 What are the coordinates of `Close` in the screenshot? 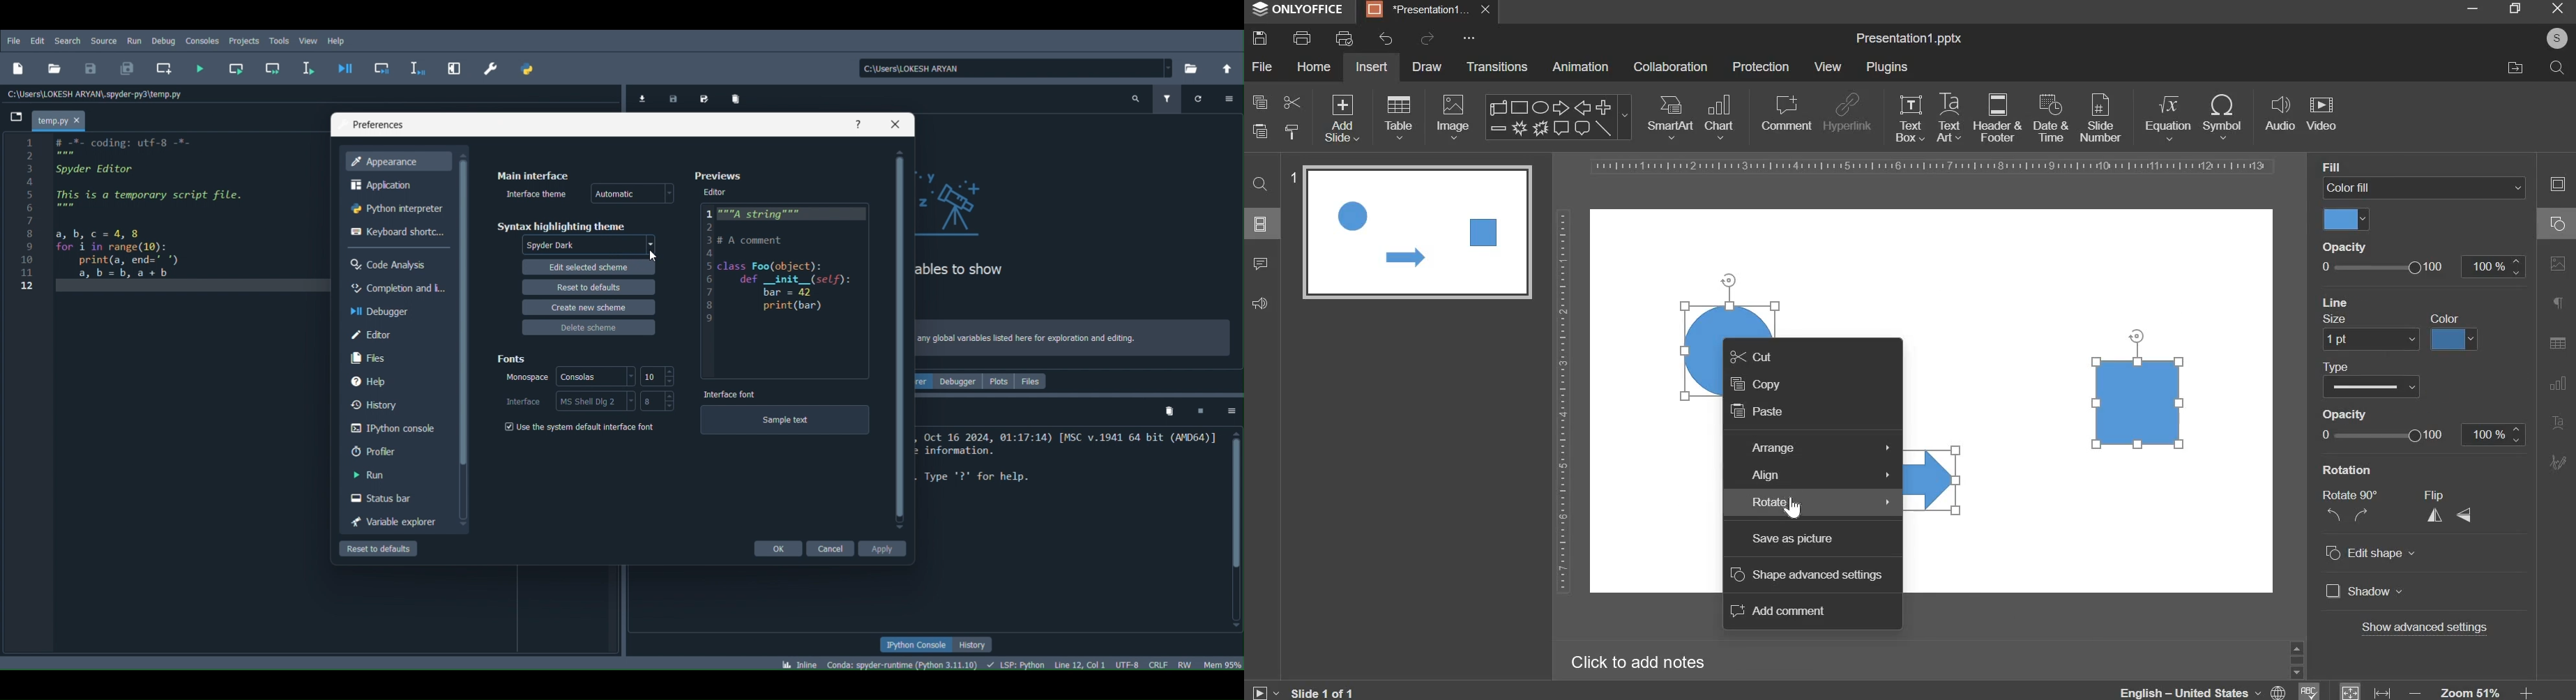 It's located at (894, 123).